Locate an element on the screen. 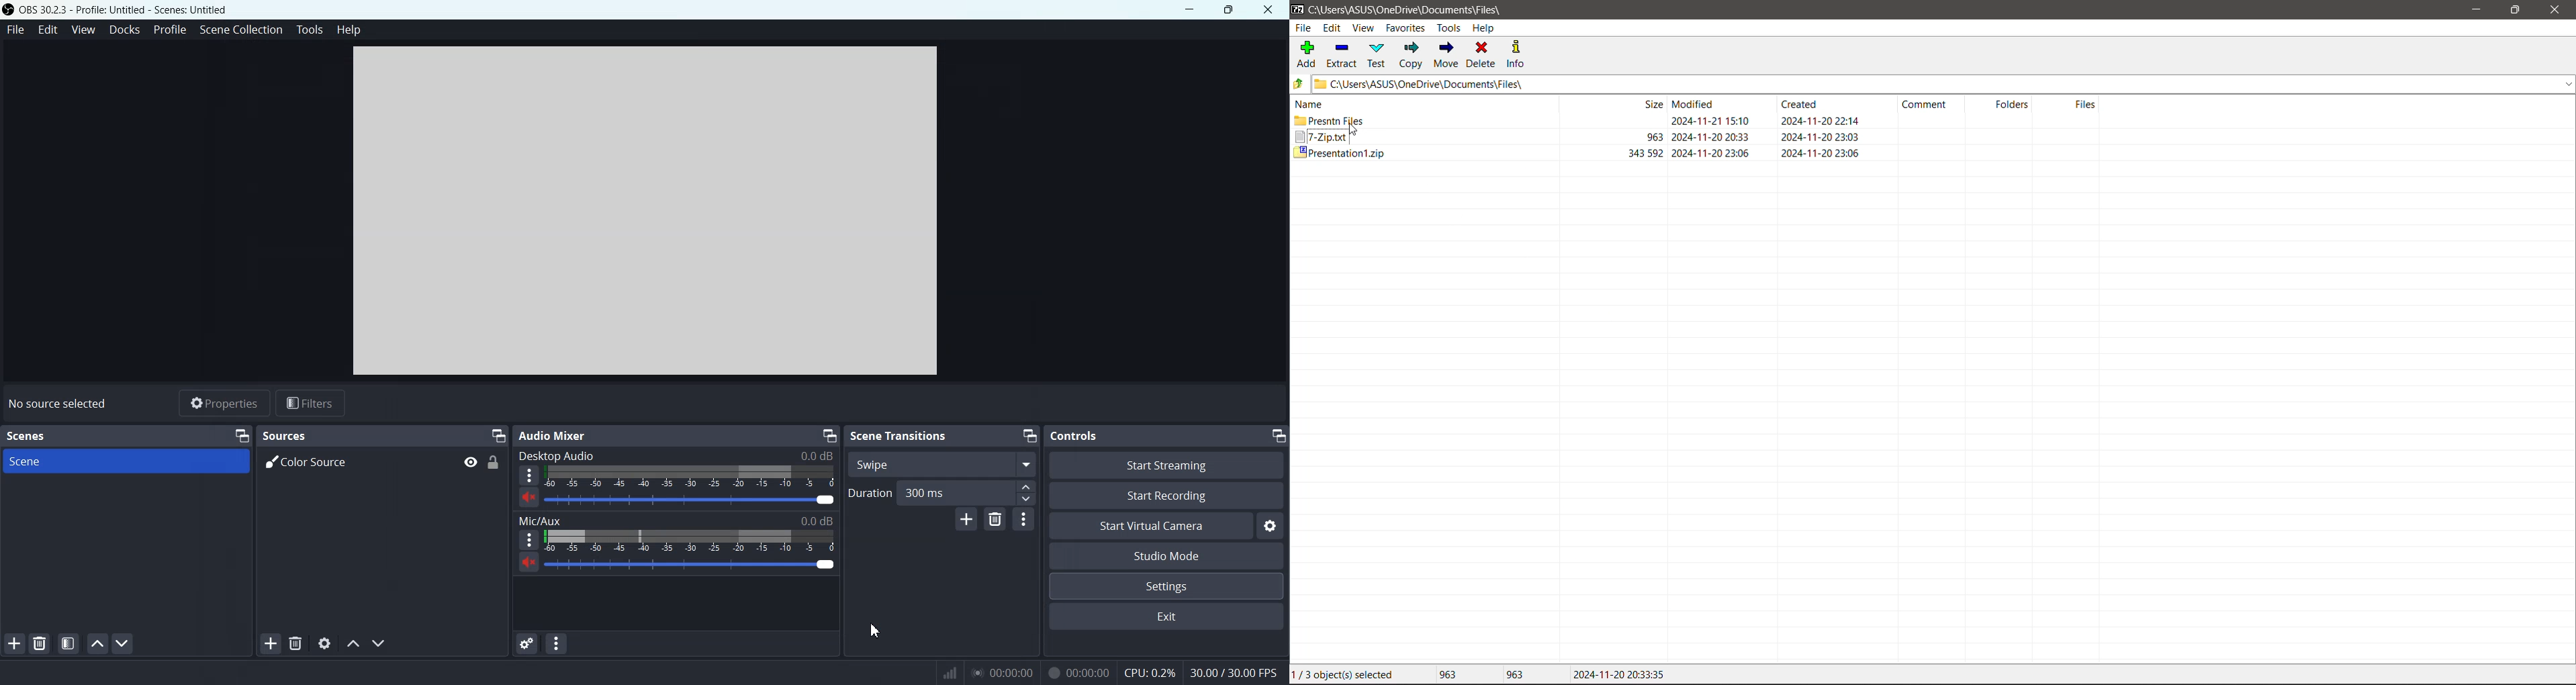 The height and width of the screenshot is (700, 2576). Remove Selected scene is located at coordinates (295, 643).